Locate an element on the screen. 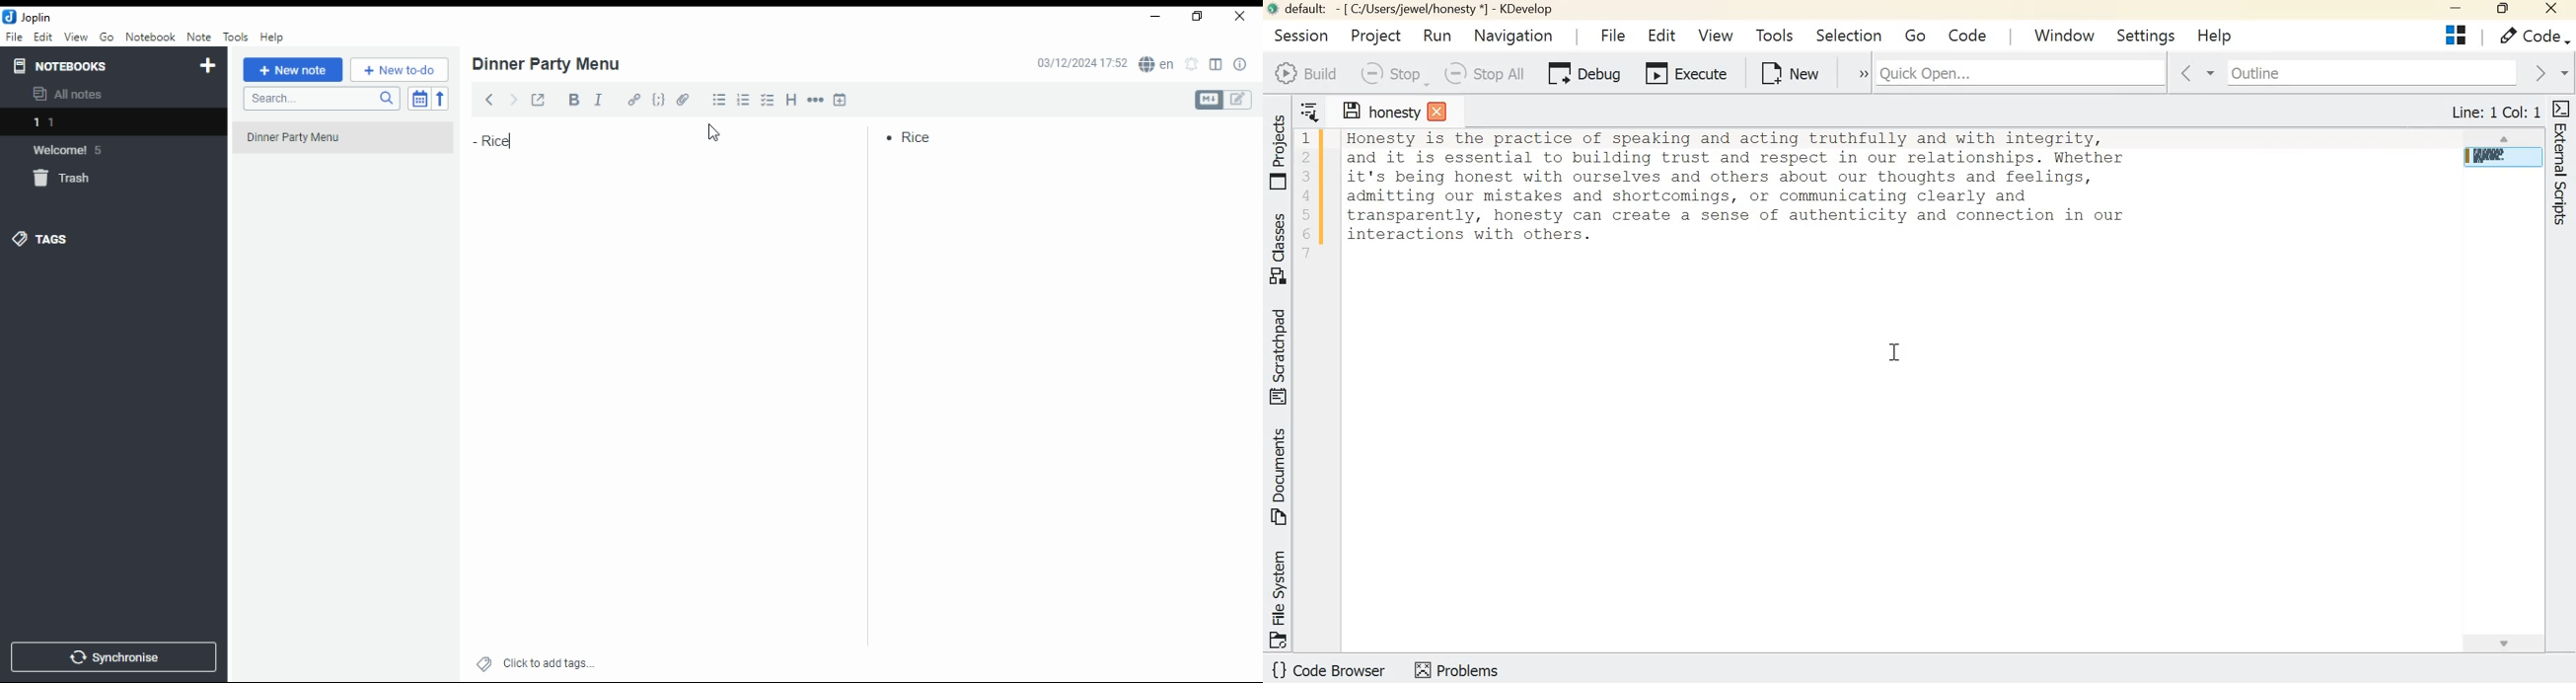 The image size is (2576, 700). cursor is located at coordinates (1870, 37).